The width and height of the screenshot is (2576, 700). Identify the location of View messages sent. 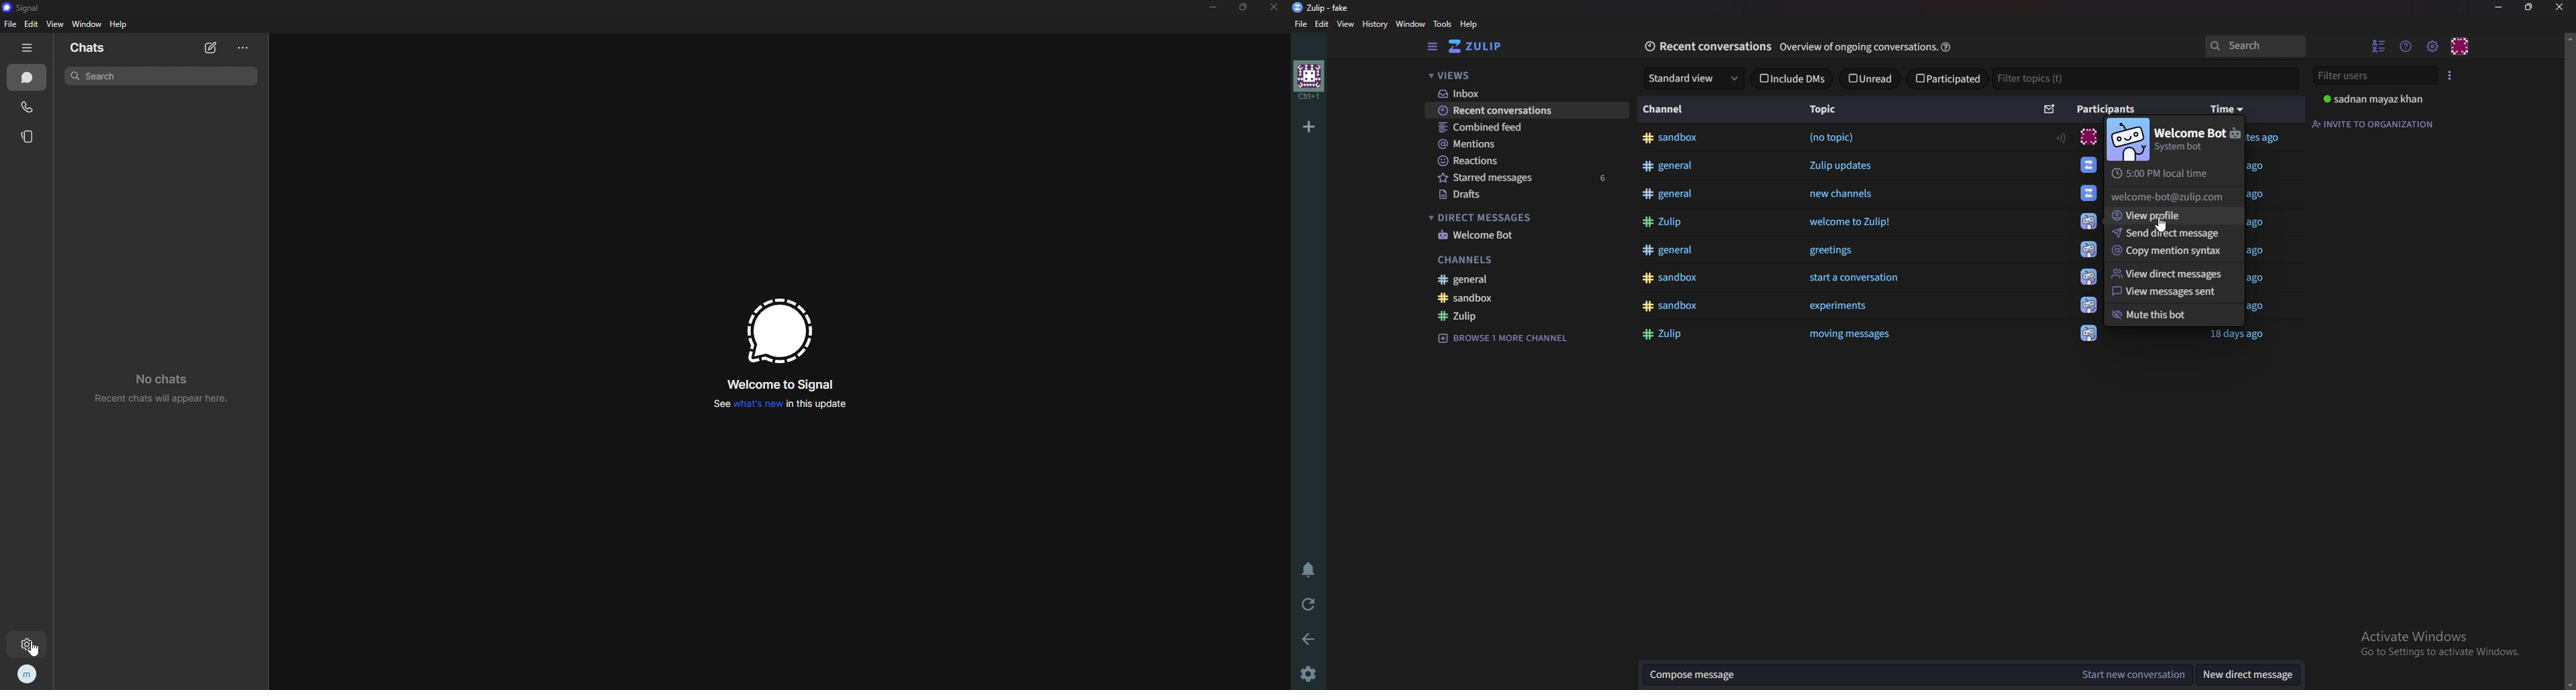
(2169, 292).